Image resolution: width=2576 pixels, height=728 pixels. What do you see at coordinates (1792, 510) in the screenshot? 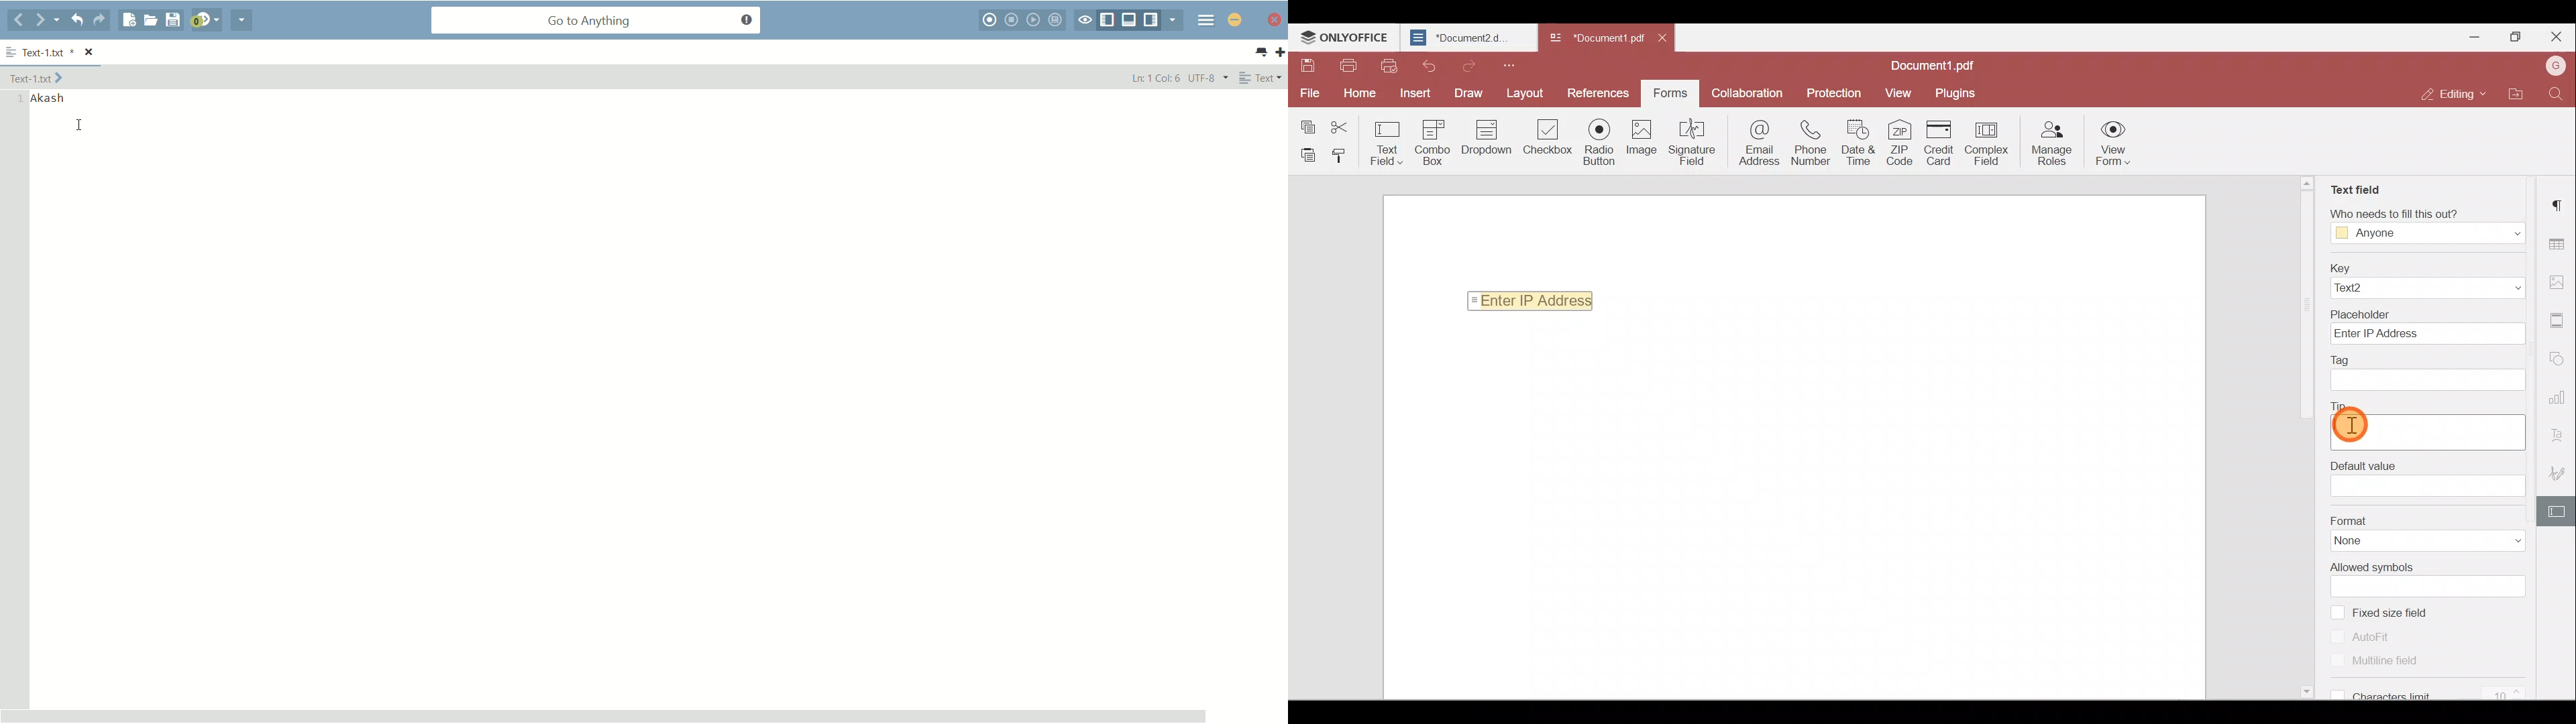
I see `Working area` at bounding box center [1792, 510].